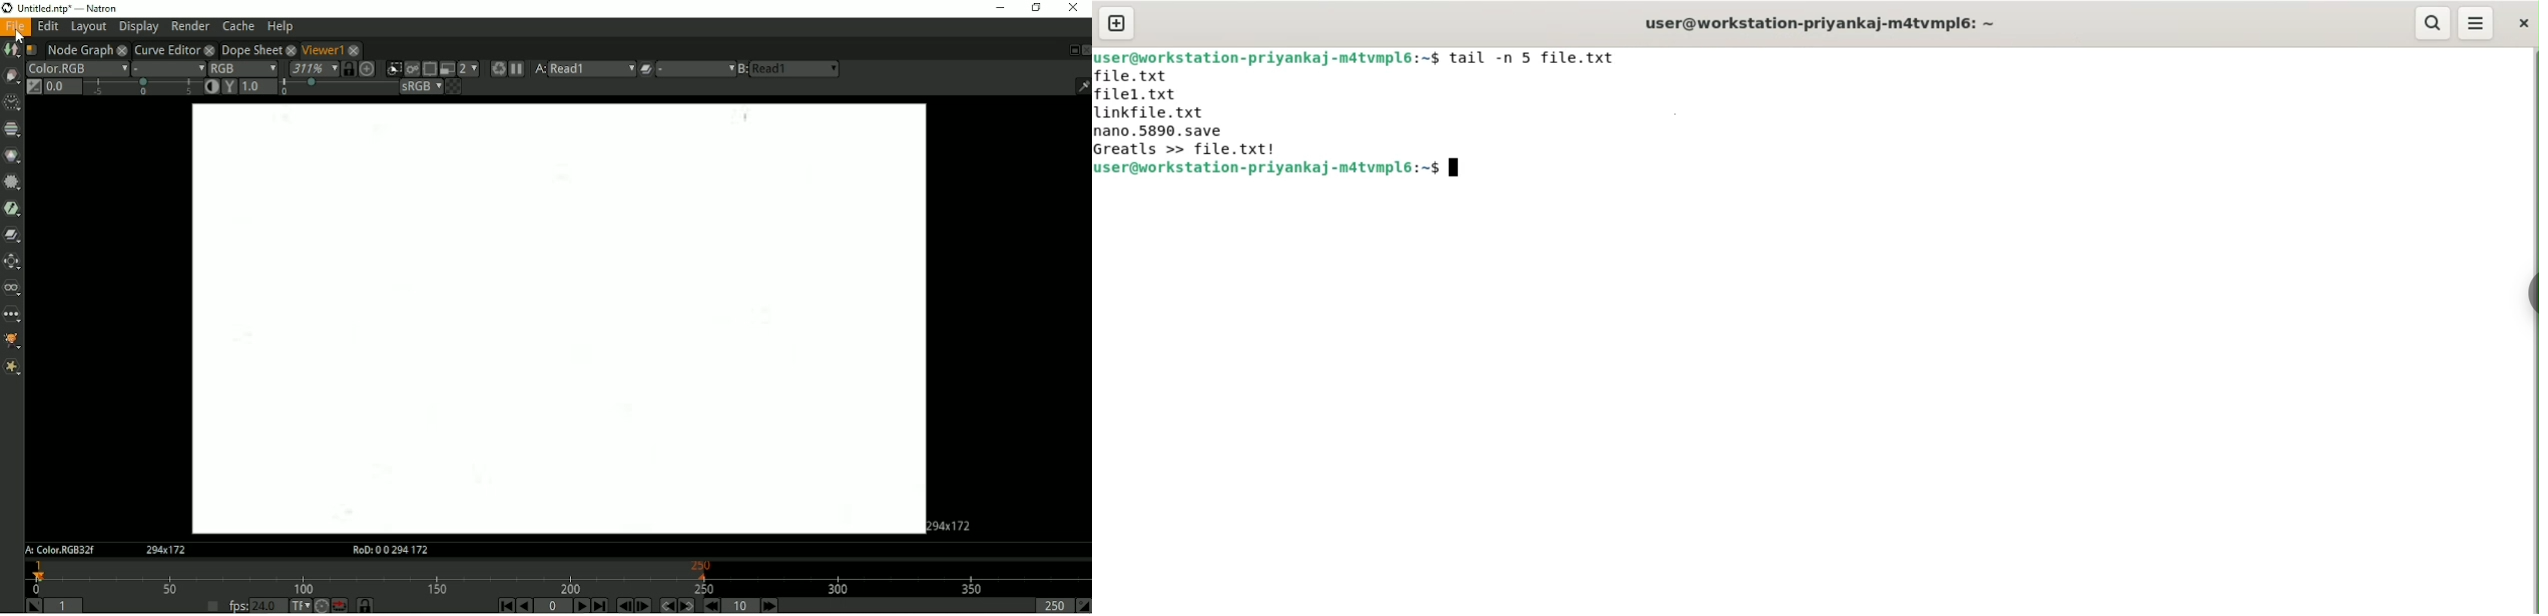 This screenshot has height=616, width=2548. I want to click on tail -n 5 file.txt, so click(1534, 57).